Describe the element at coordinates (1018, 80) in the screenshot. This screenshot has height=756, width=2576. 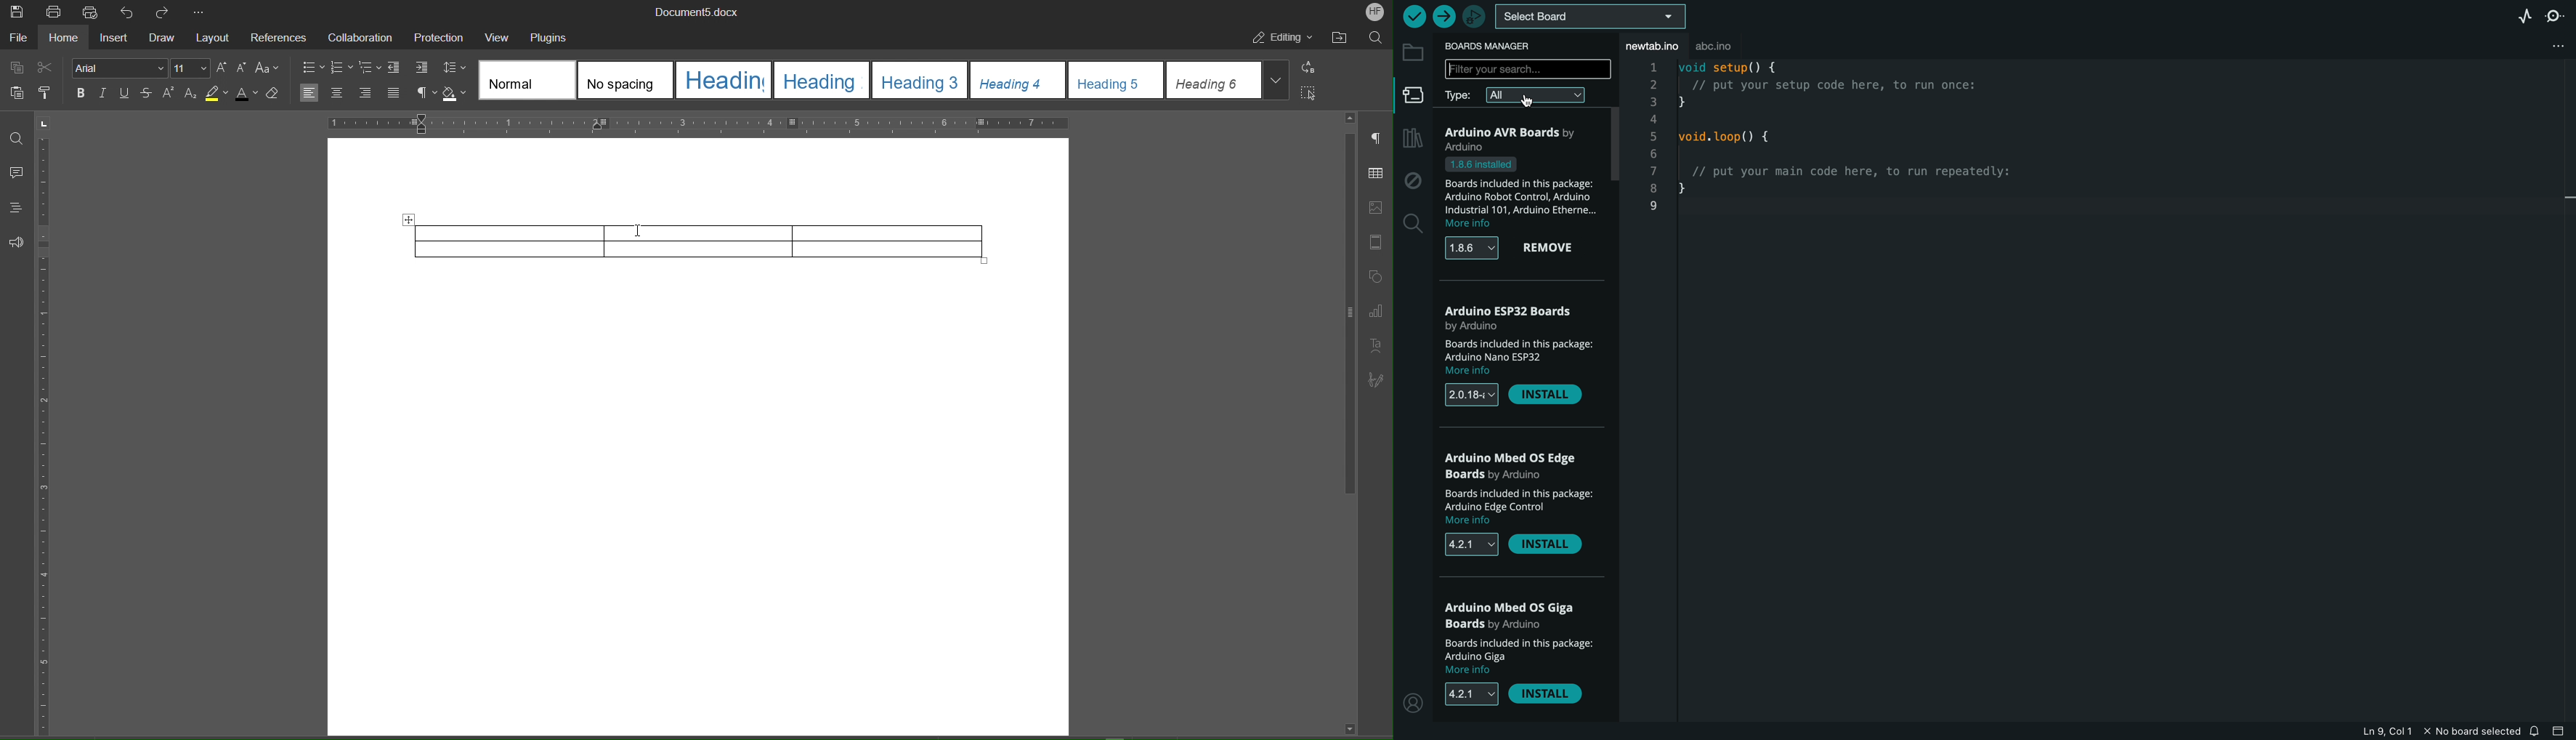
I see `heading 4` at that location.